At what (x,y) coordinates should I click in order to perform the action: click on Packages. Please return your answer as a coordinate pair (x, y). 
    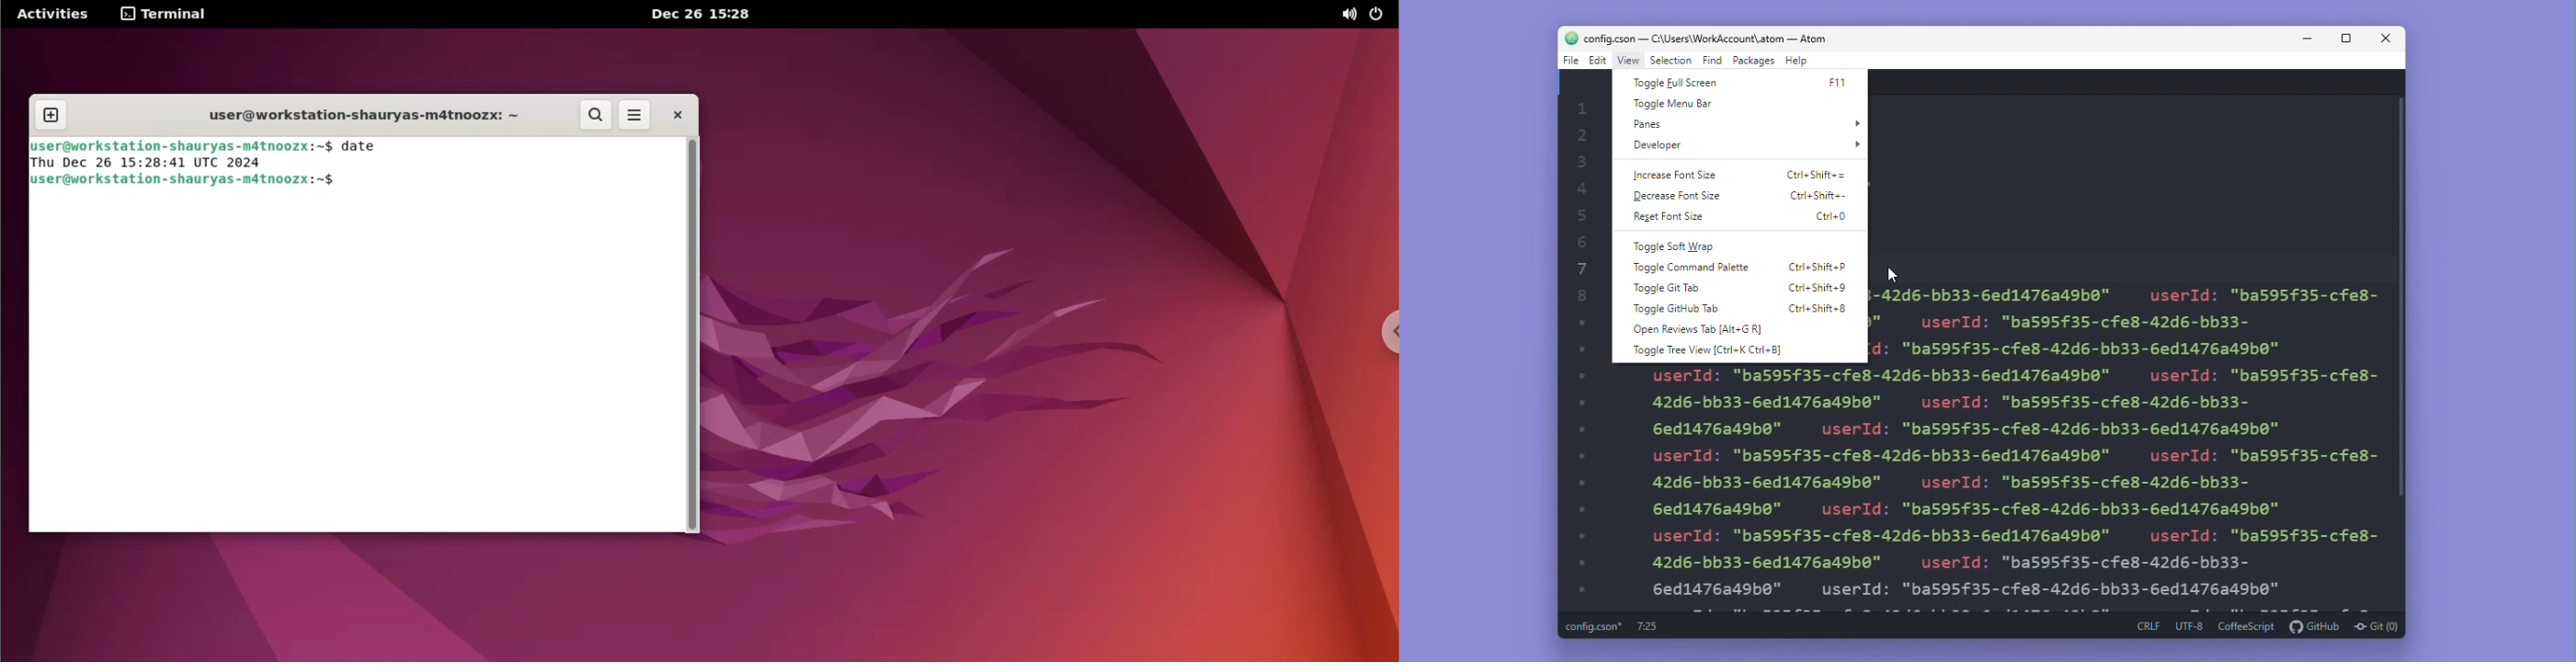
    Looking at the image, I should click on (1753, 61).